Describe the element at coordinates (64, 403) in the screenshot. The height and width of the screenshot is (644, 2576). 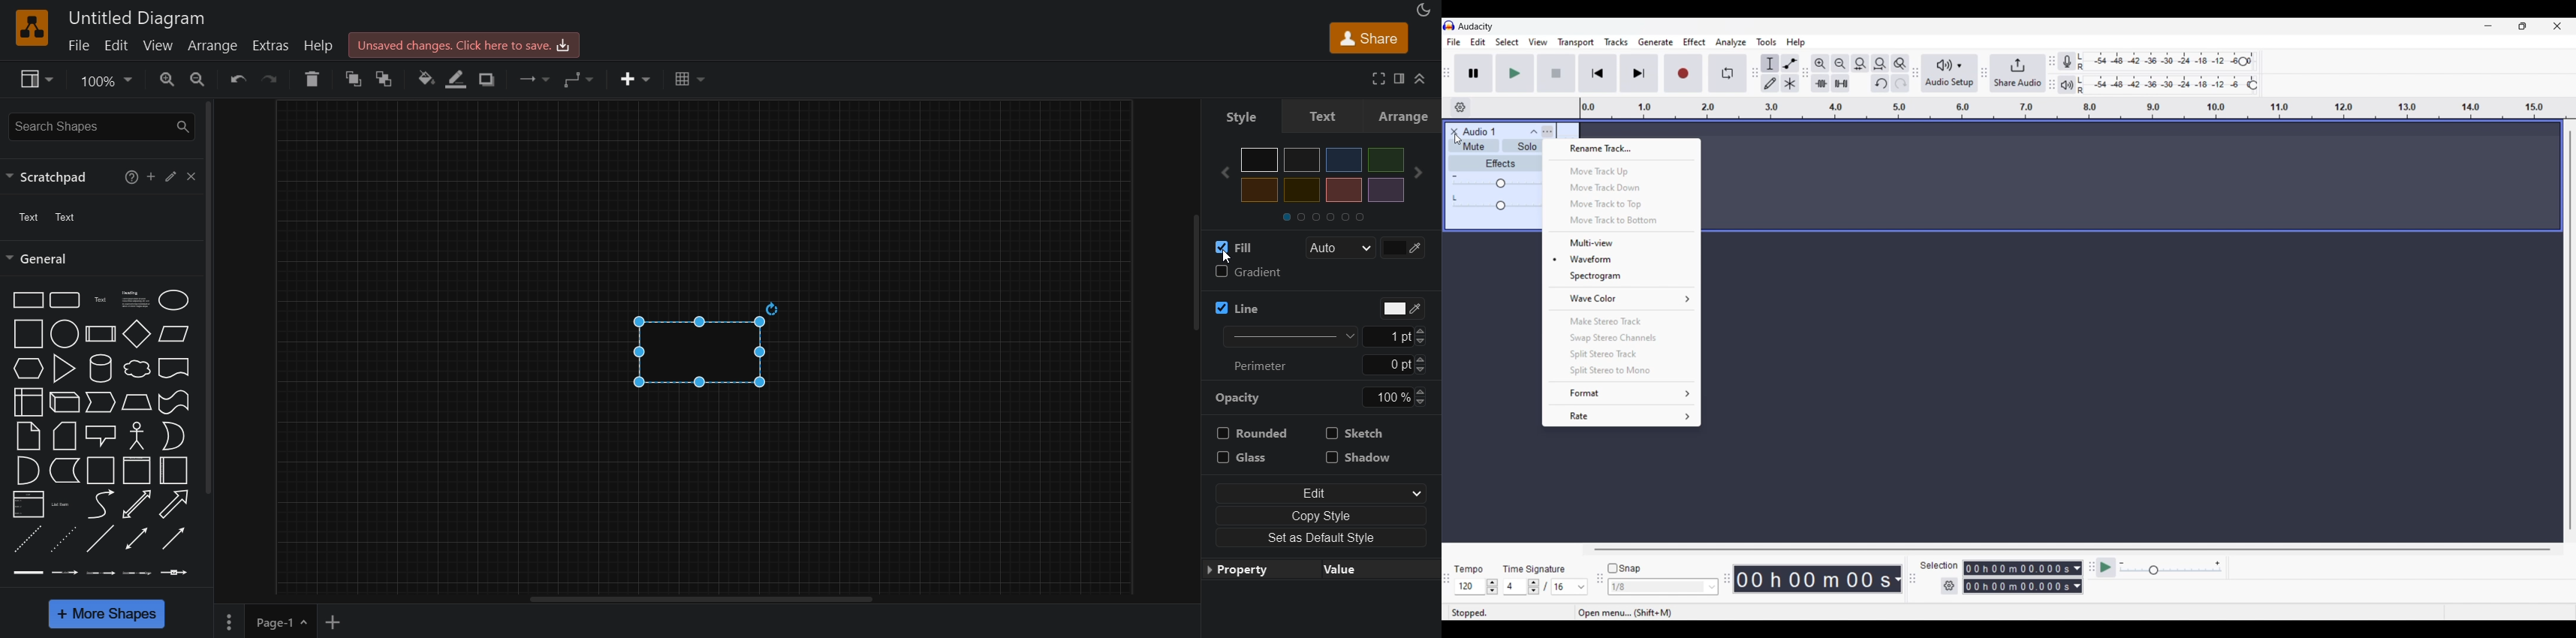
I see `cube` at that location.